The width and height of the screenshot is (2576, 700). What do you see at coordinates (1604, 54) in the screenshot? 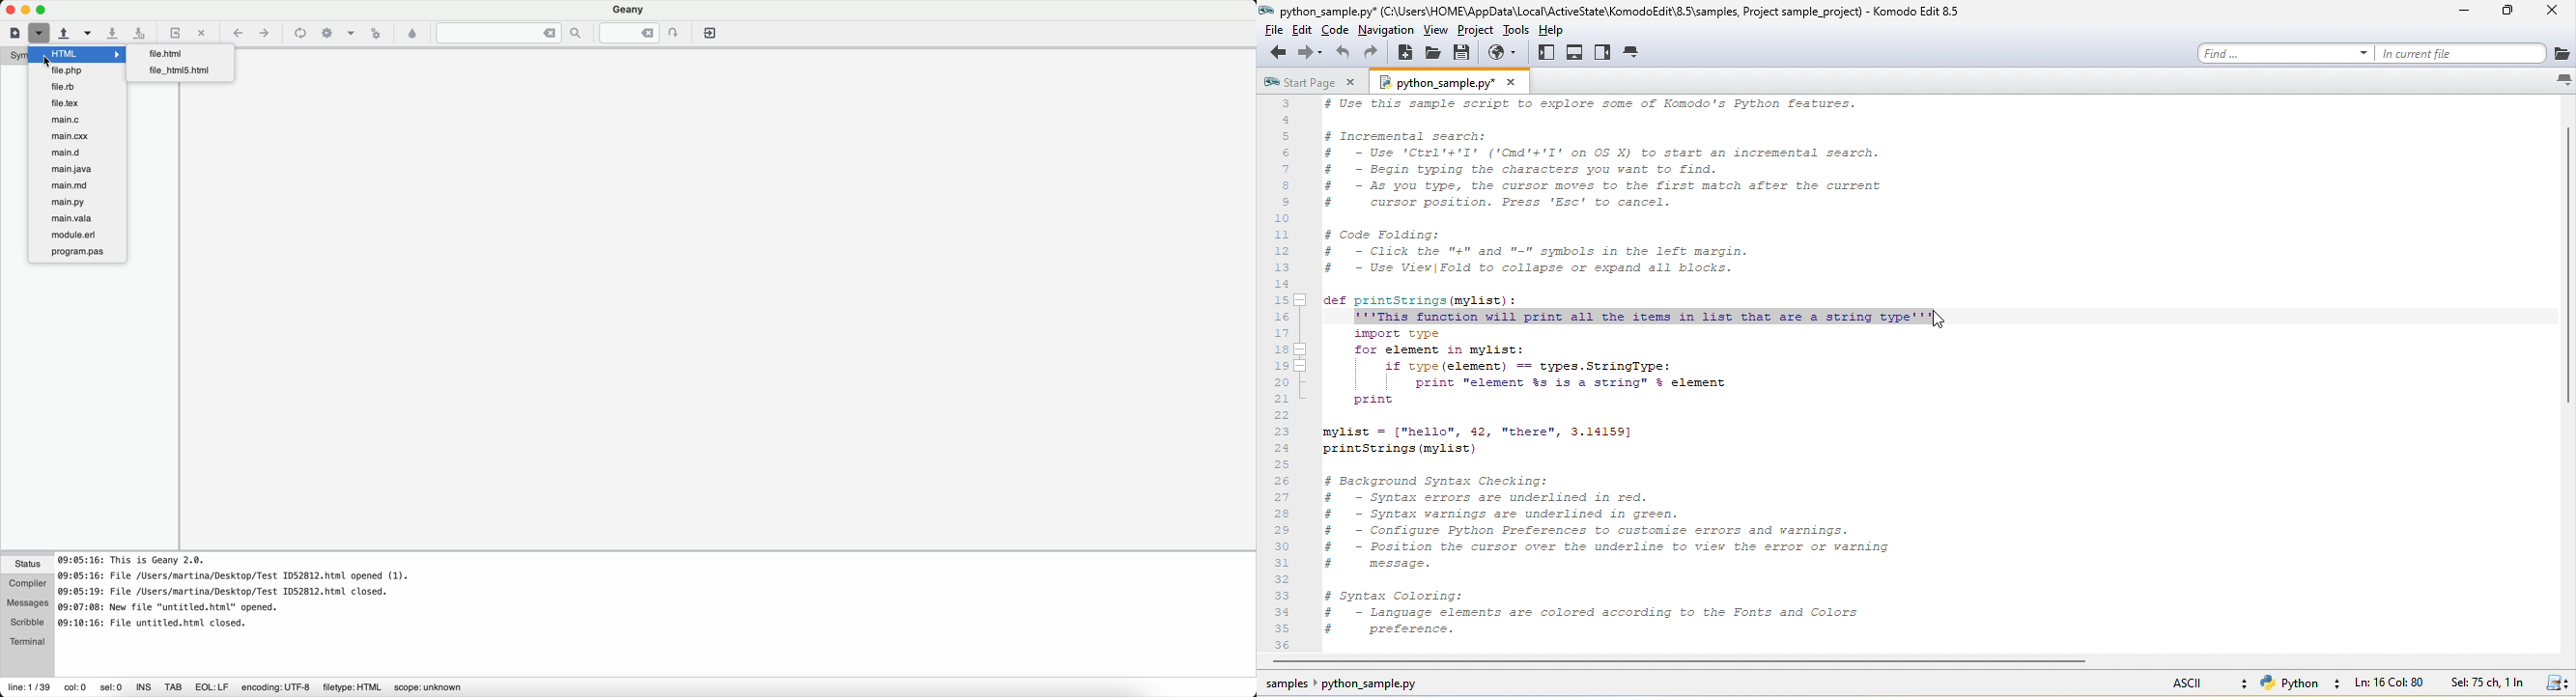
I see `right pane` at bounding box center [1604, 54].